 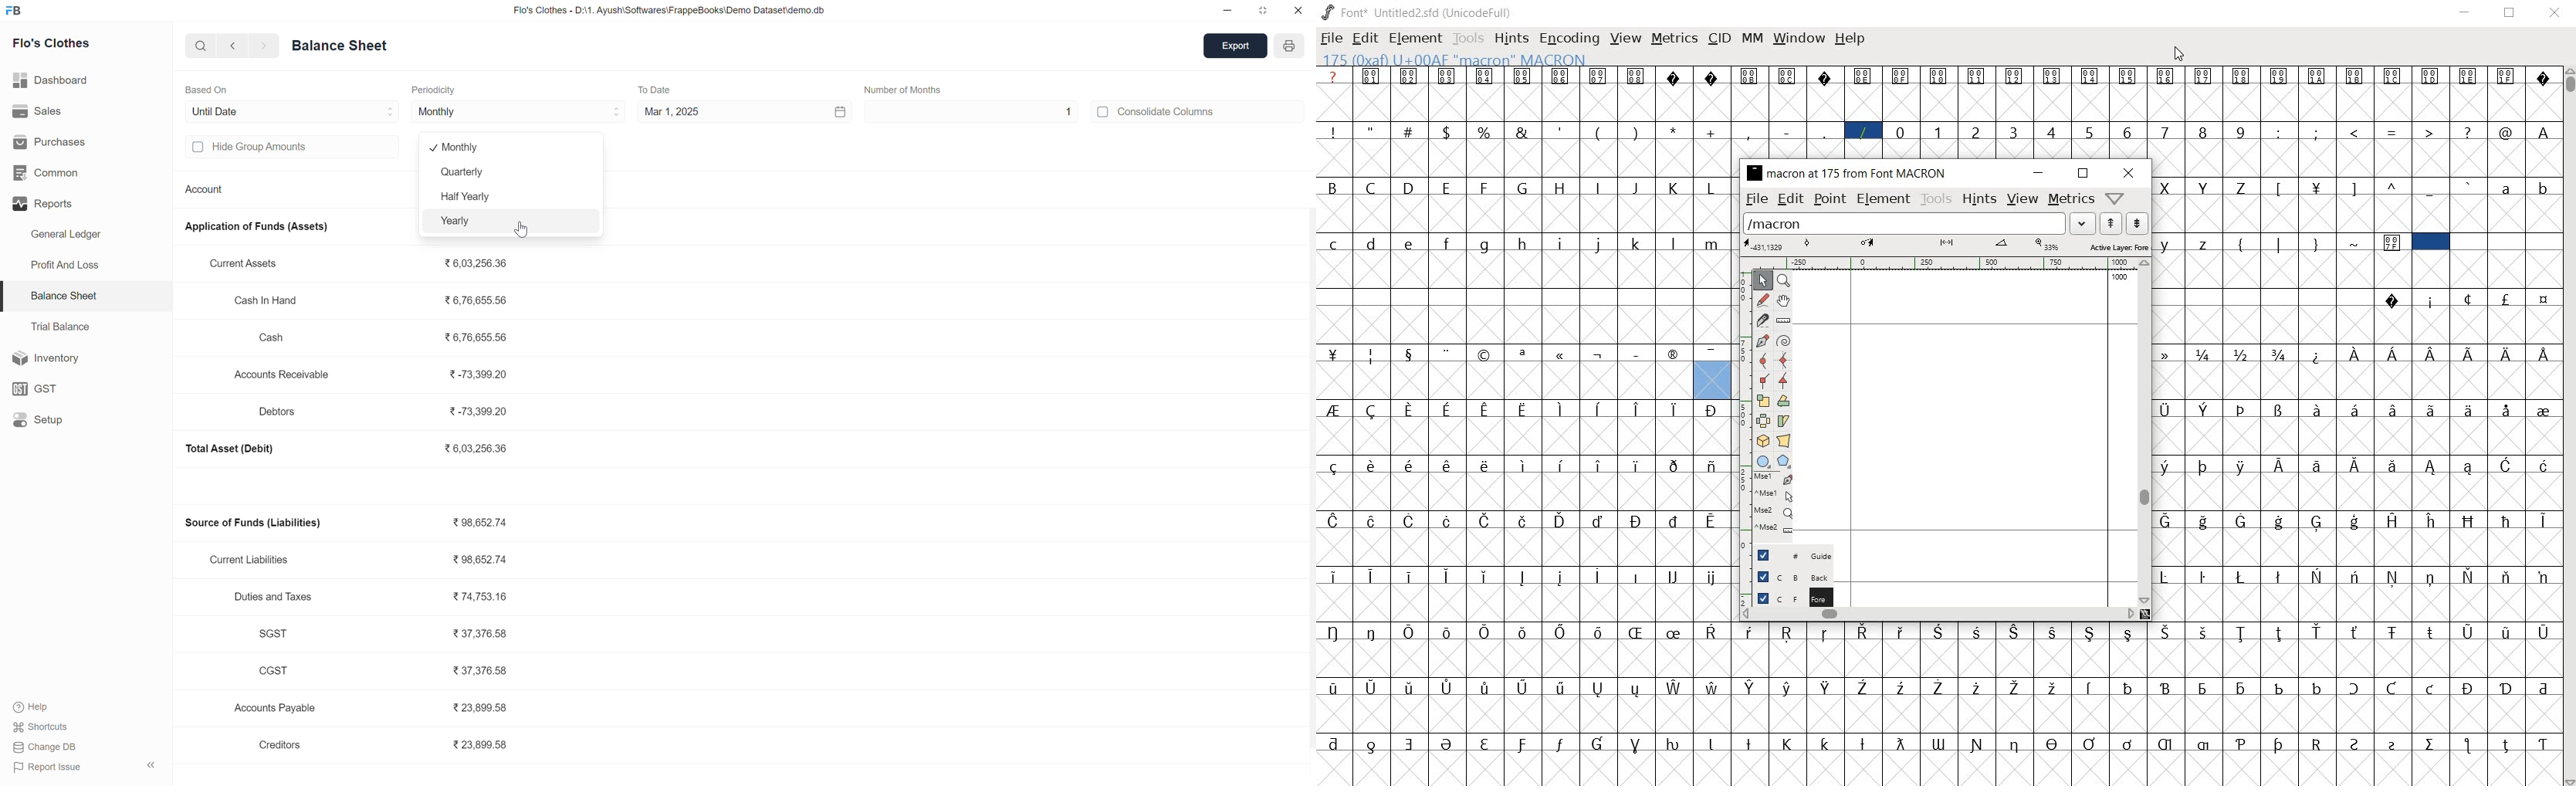 I want to click on Symbol, so click(x=1750, y=75).